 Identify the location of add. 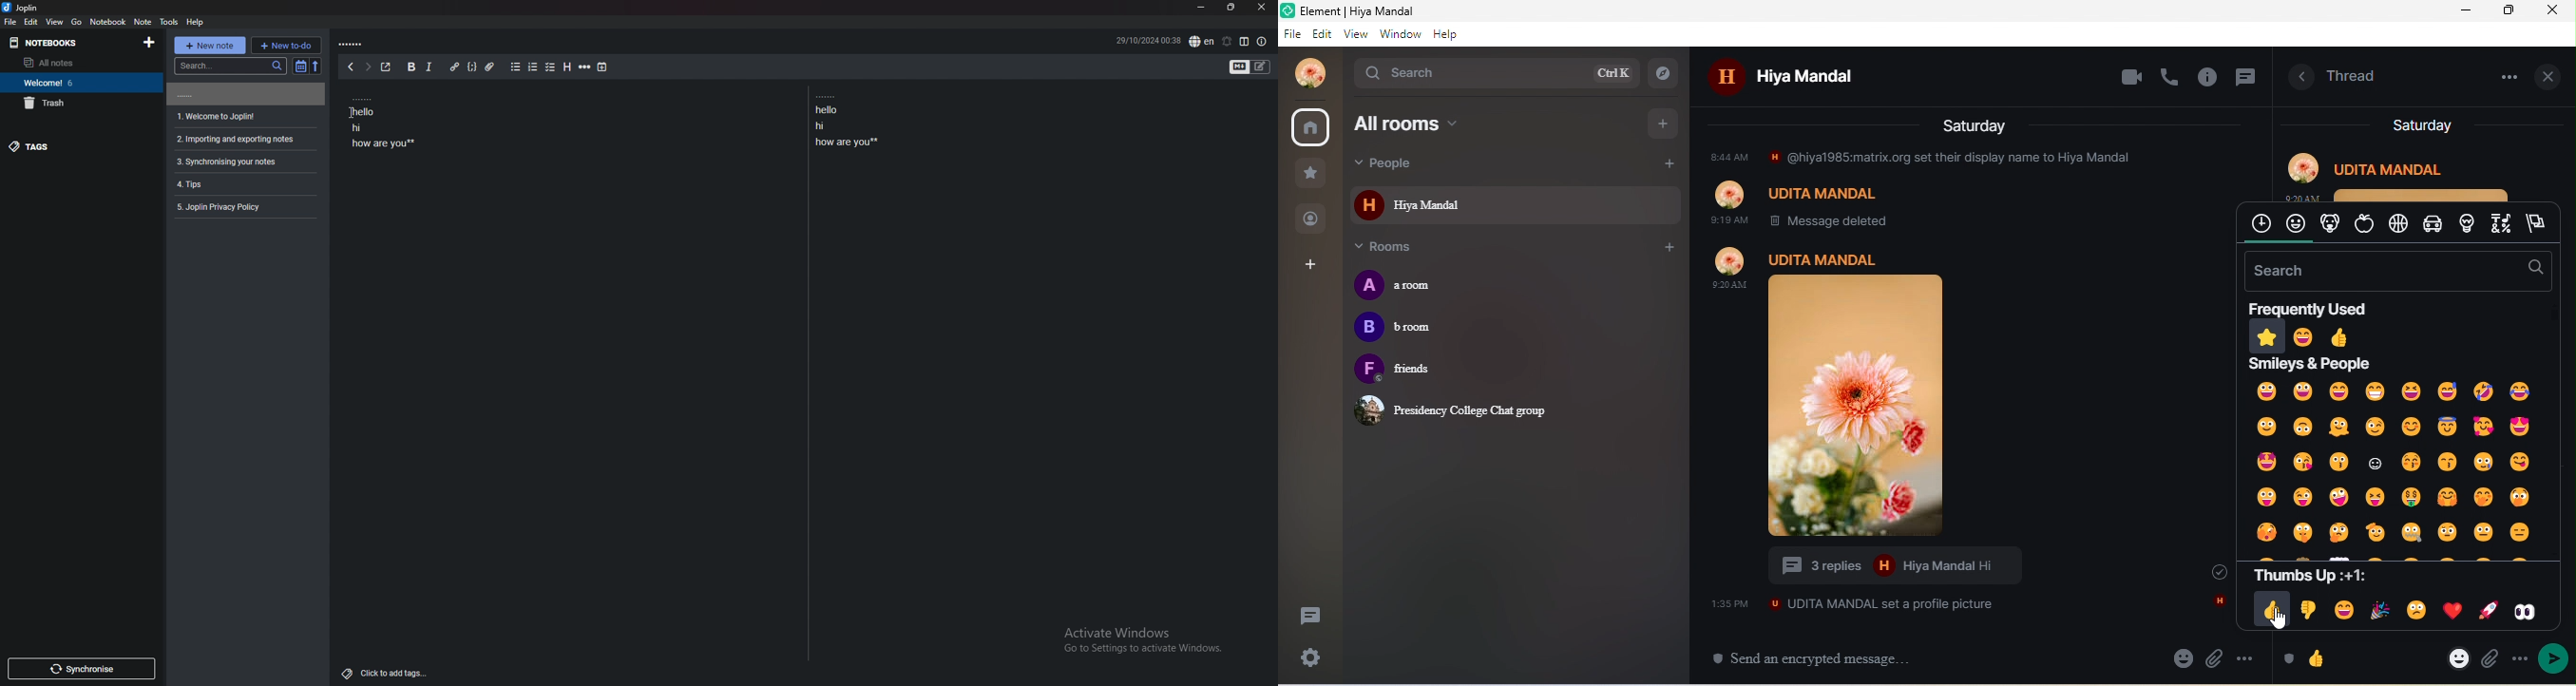
(1668, 248).